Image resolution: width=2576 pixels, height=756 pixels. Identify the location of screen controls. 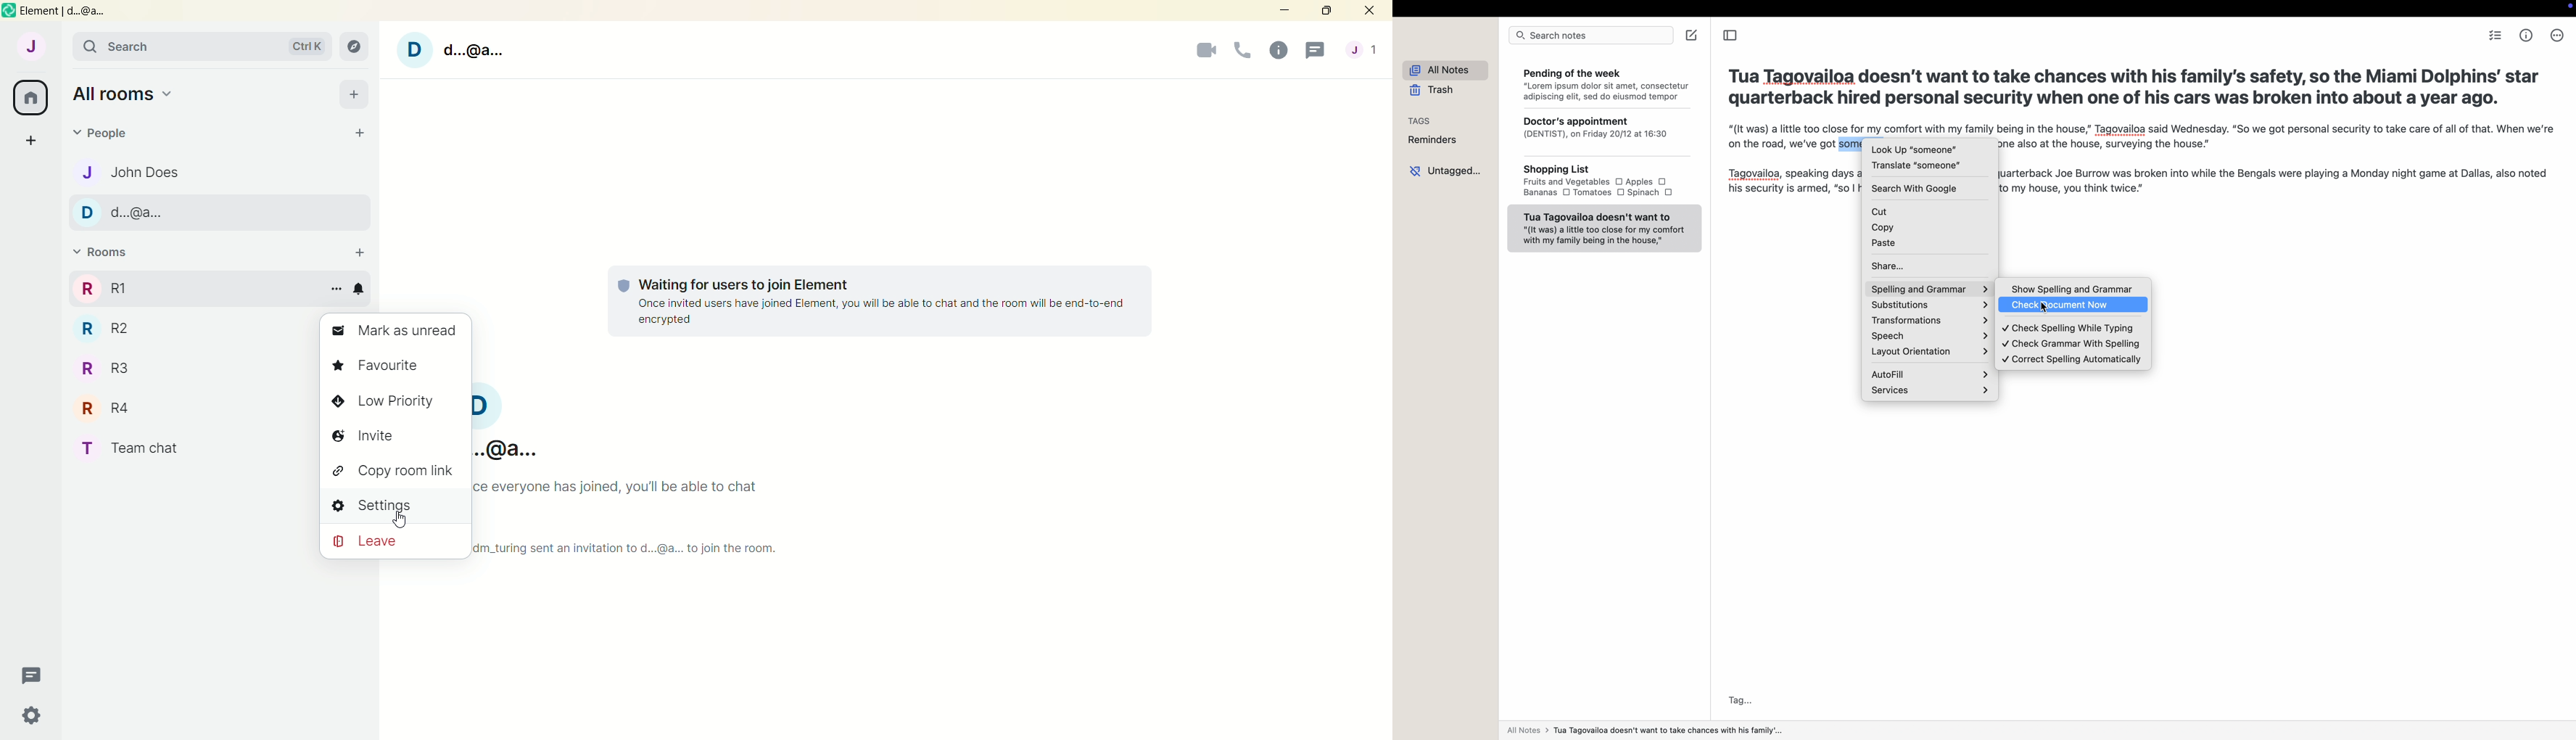
(2568, 8).